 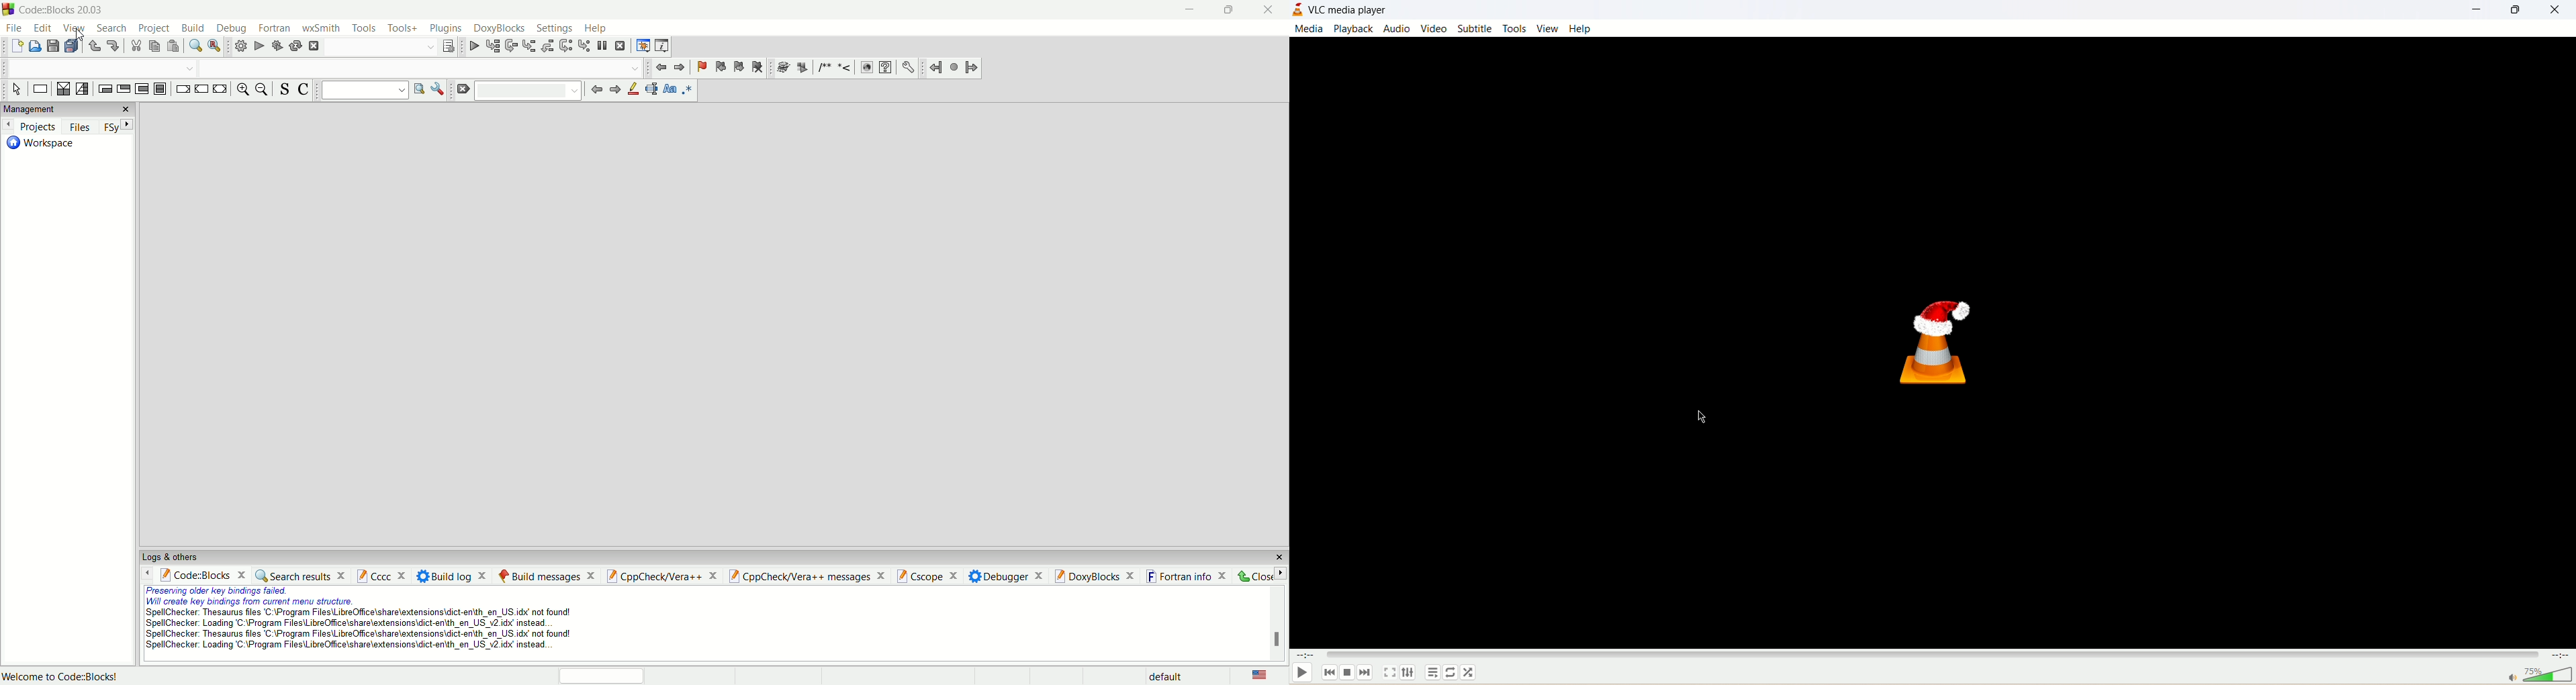 What do you see at coordinates (126, 126) in the screenshot?
I see `next` at bounding box center [126, 126].